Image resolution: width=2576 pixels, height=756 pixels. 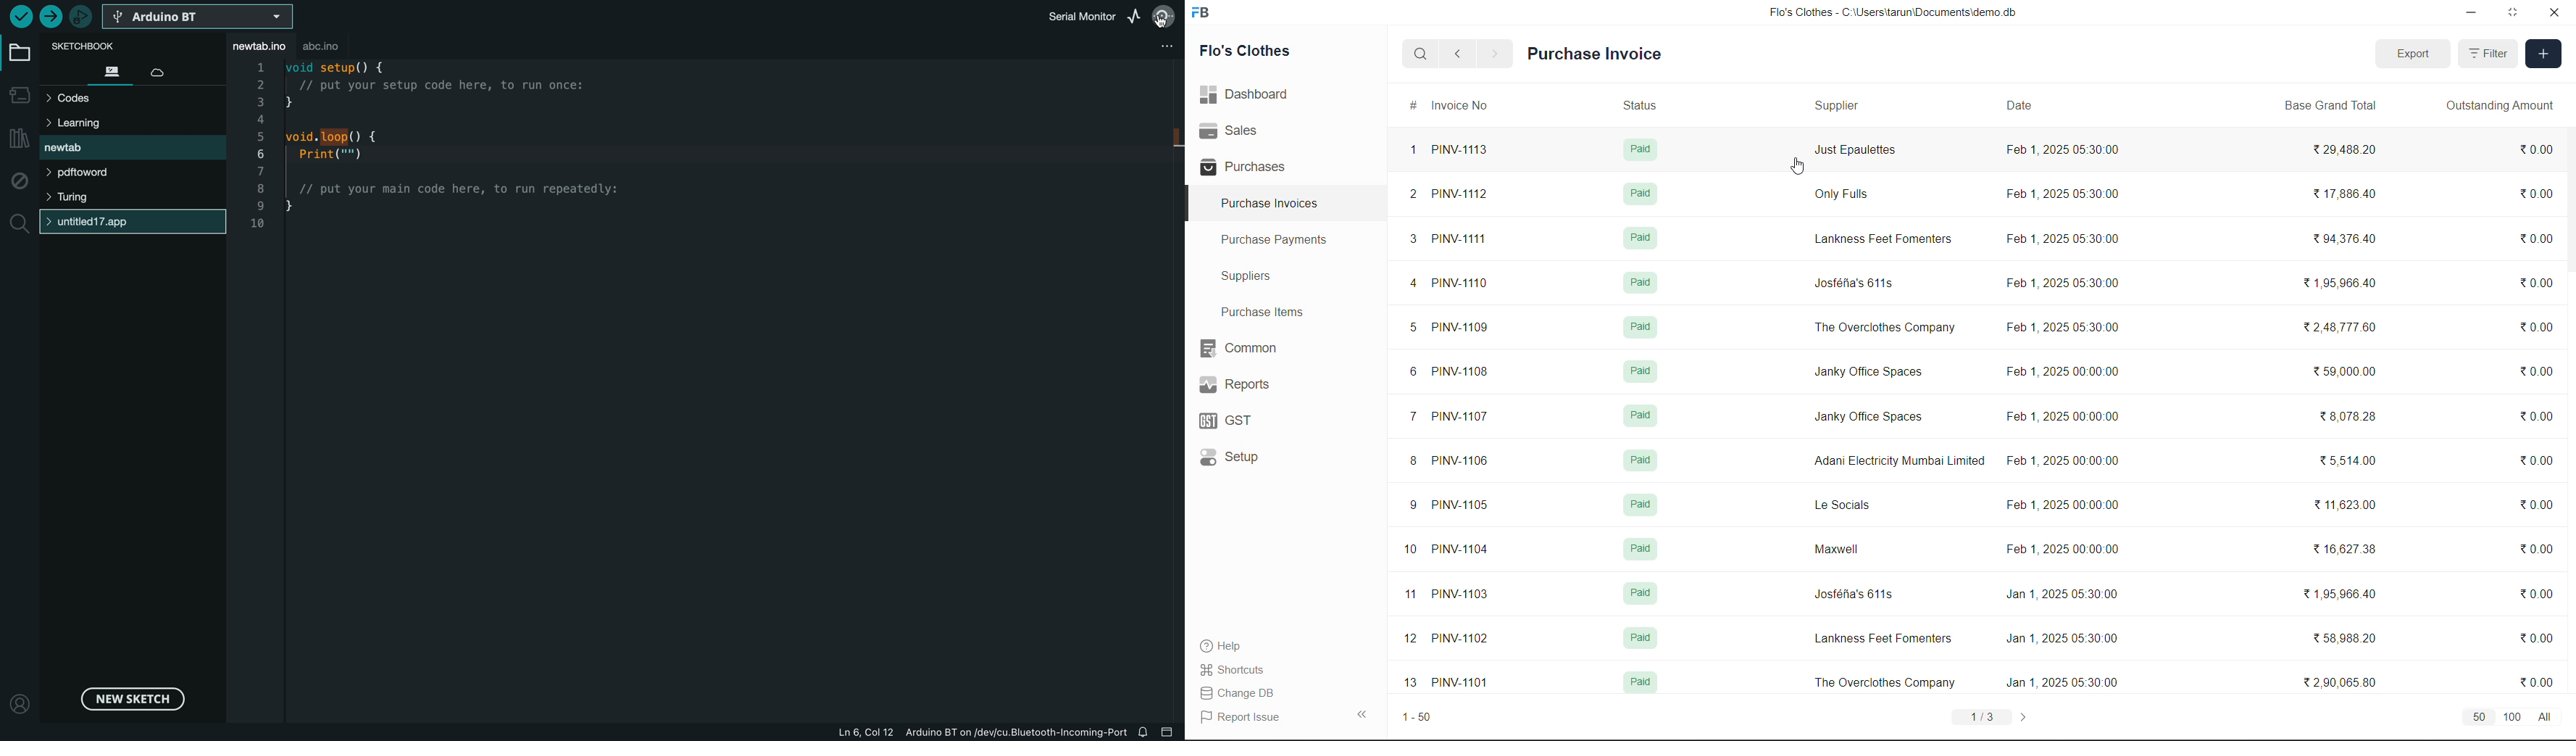 I want to click on Feb 1, 2025 00:00:00, so click(x=2059, y=552).